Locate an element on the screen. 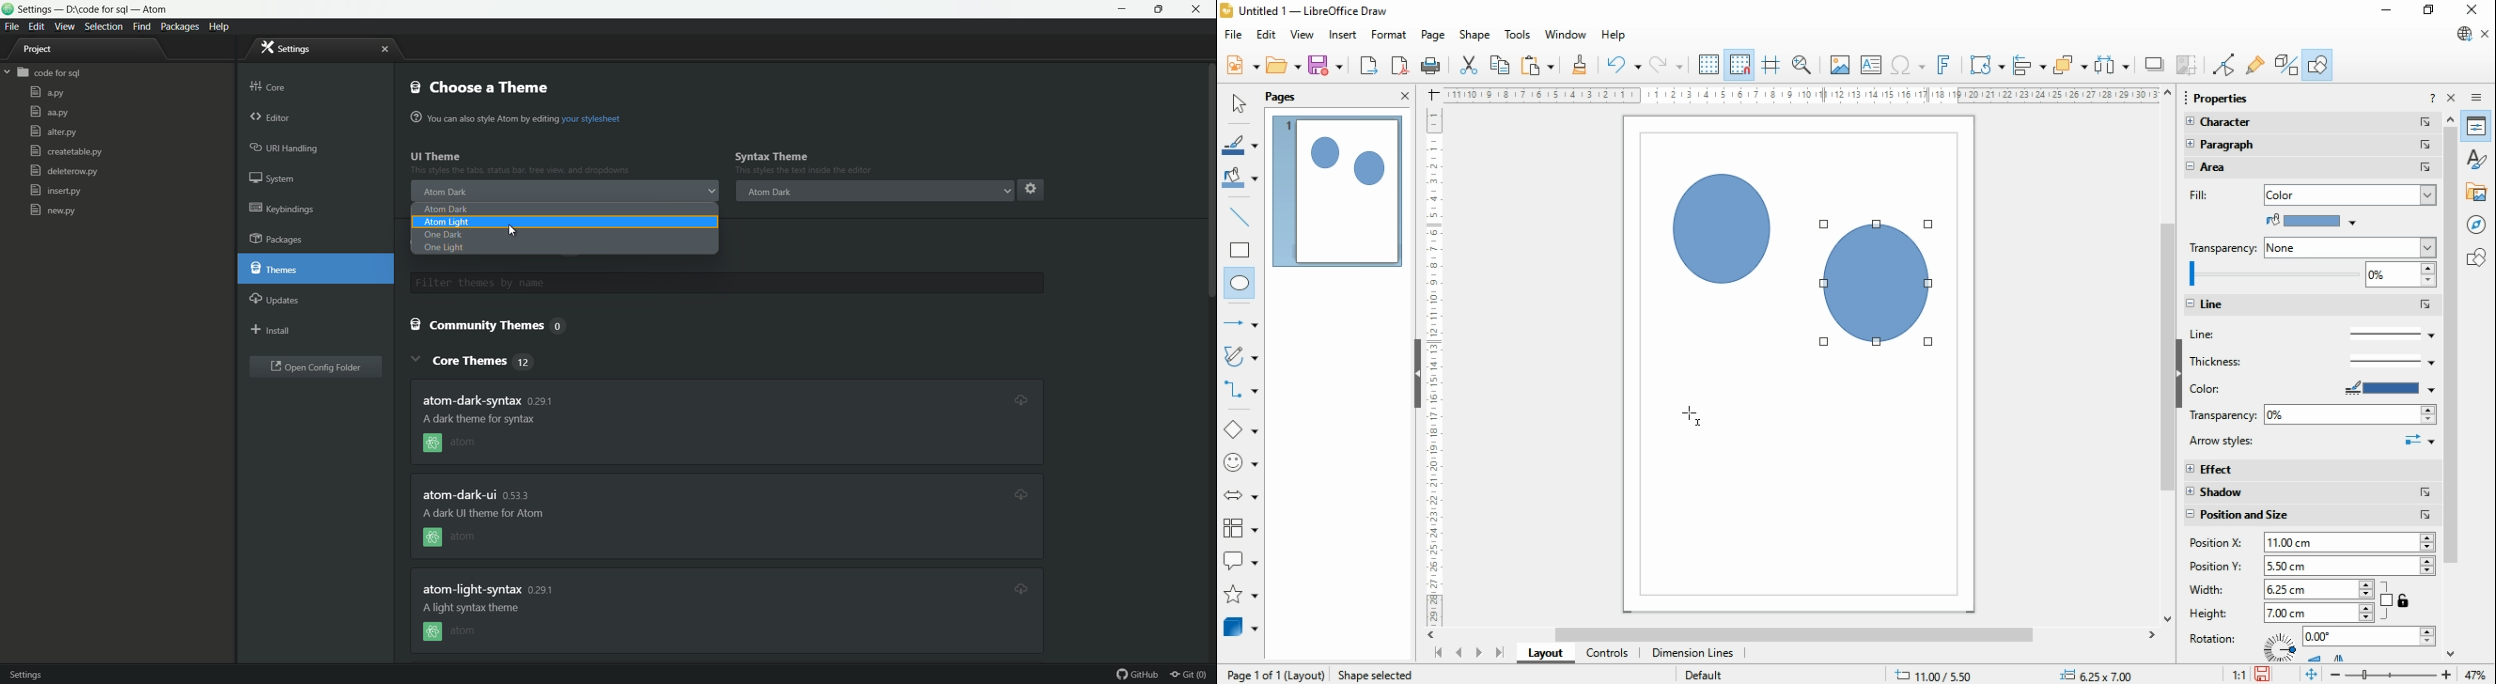 The height and width of the screenshot is (700, 2520). file is located at coordinates (1235, 34).